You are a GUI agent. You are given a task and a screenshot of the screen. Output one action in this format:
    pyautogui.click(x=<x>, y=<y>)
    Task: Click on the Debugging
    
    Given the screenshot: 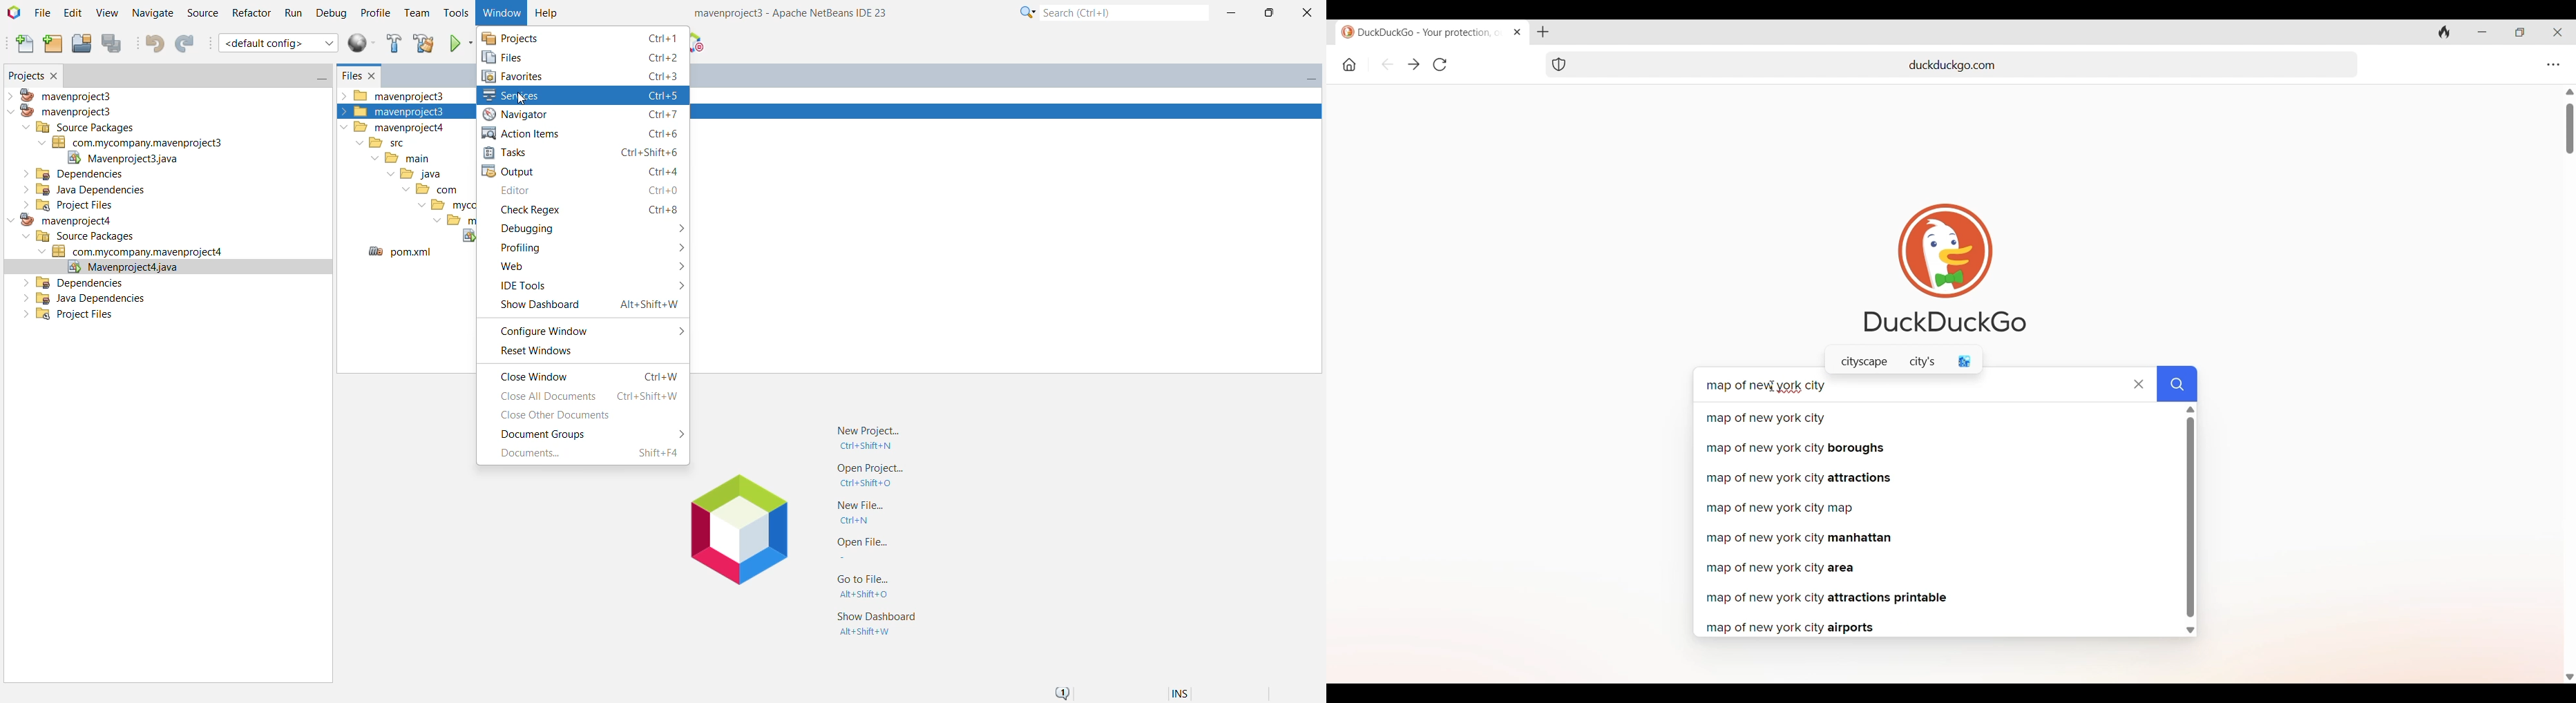 What is the action you would take?
    pyautogui.click(x=589, y=229)
    